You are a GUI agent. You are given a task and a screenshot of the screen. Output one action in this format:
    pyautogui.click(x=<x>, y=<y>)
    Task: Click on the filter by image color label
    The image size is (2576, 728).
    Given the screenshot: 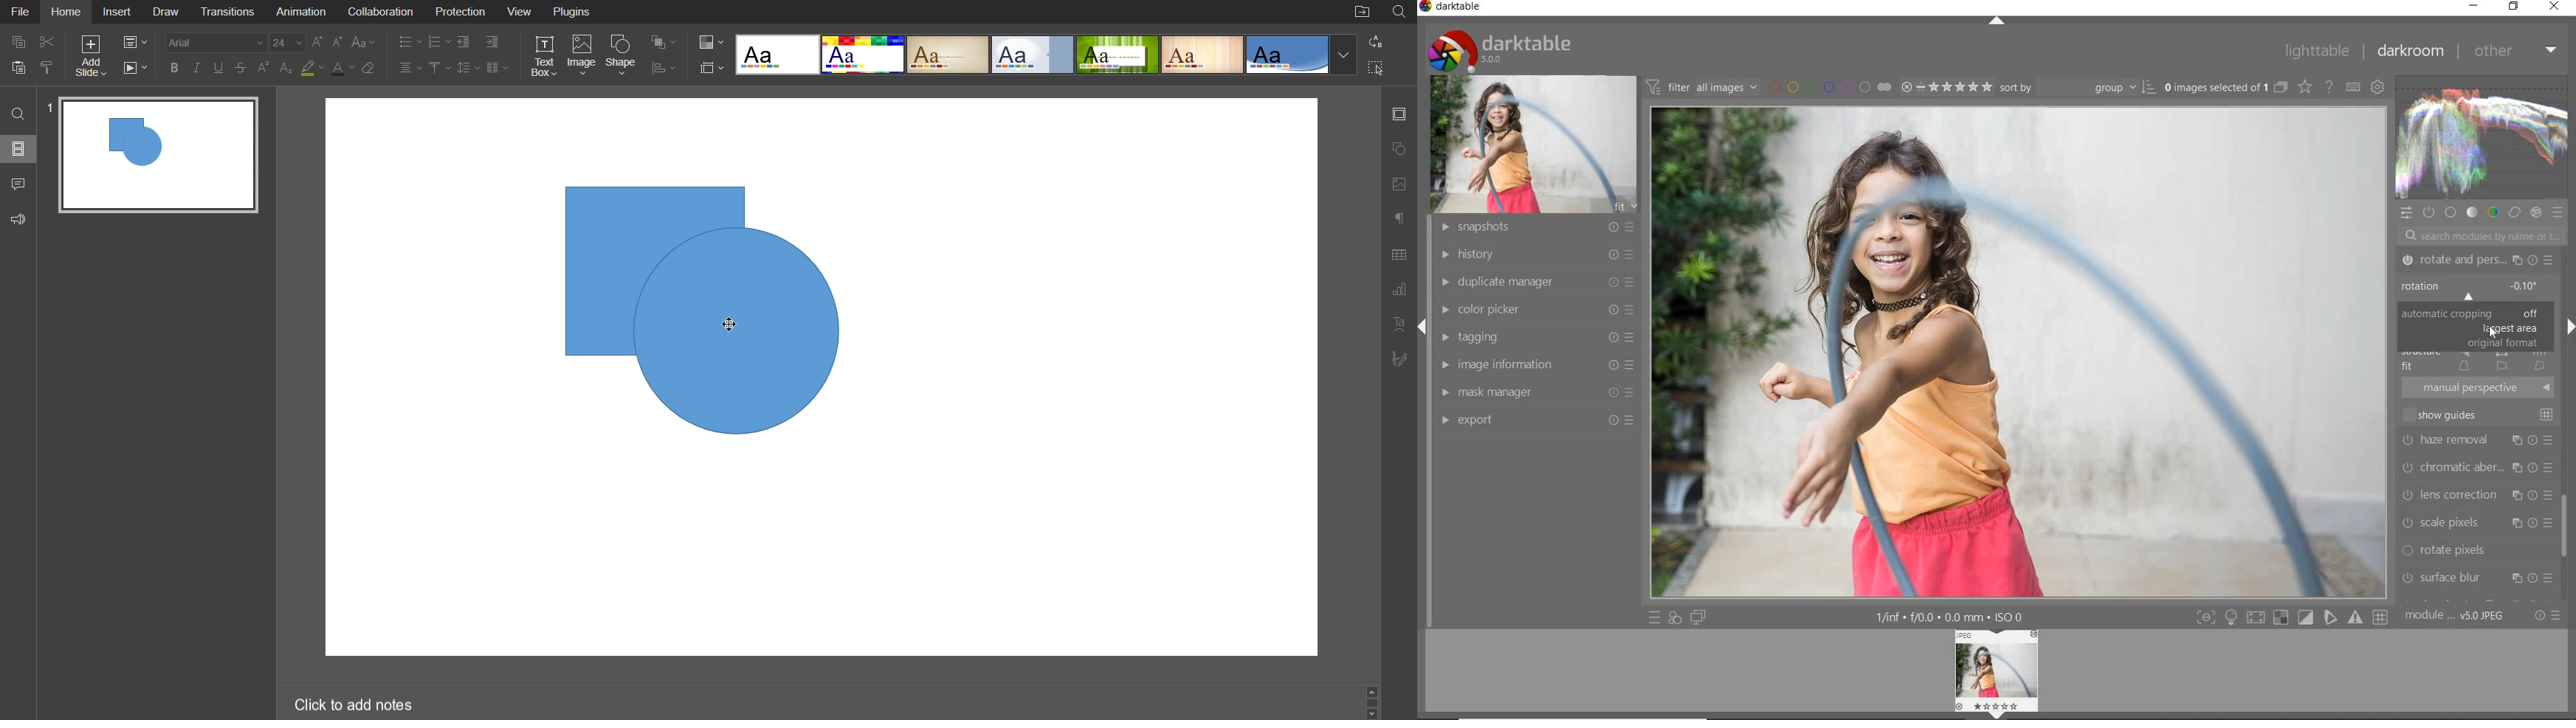 What is the action you would take?
    pyautogui.click(x=1830, y=86)
    